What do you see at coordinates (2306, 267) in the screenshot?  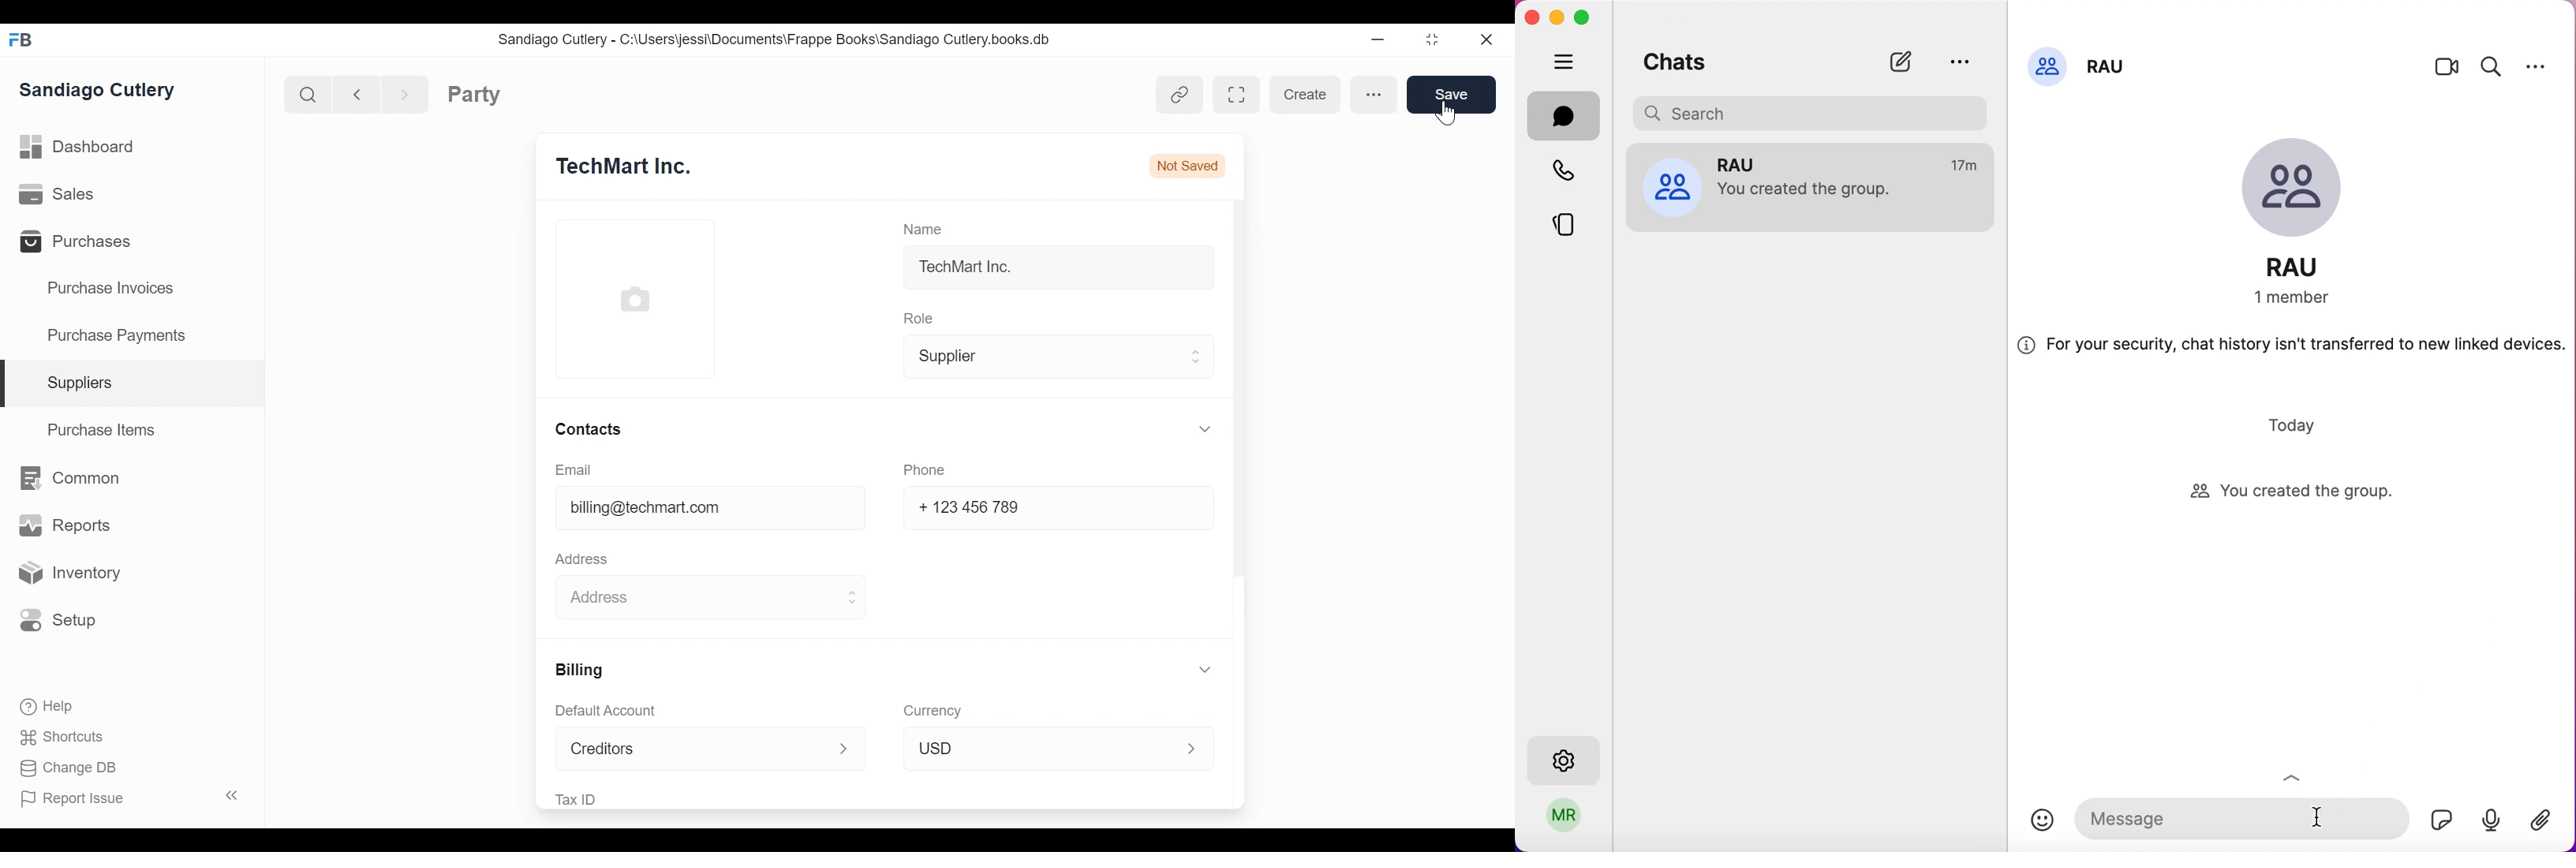 I see `group name` at bounding box center [2306, 267].